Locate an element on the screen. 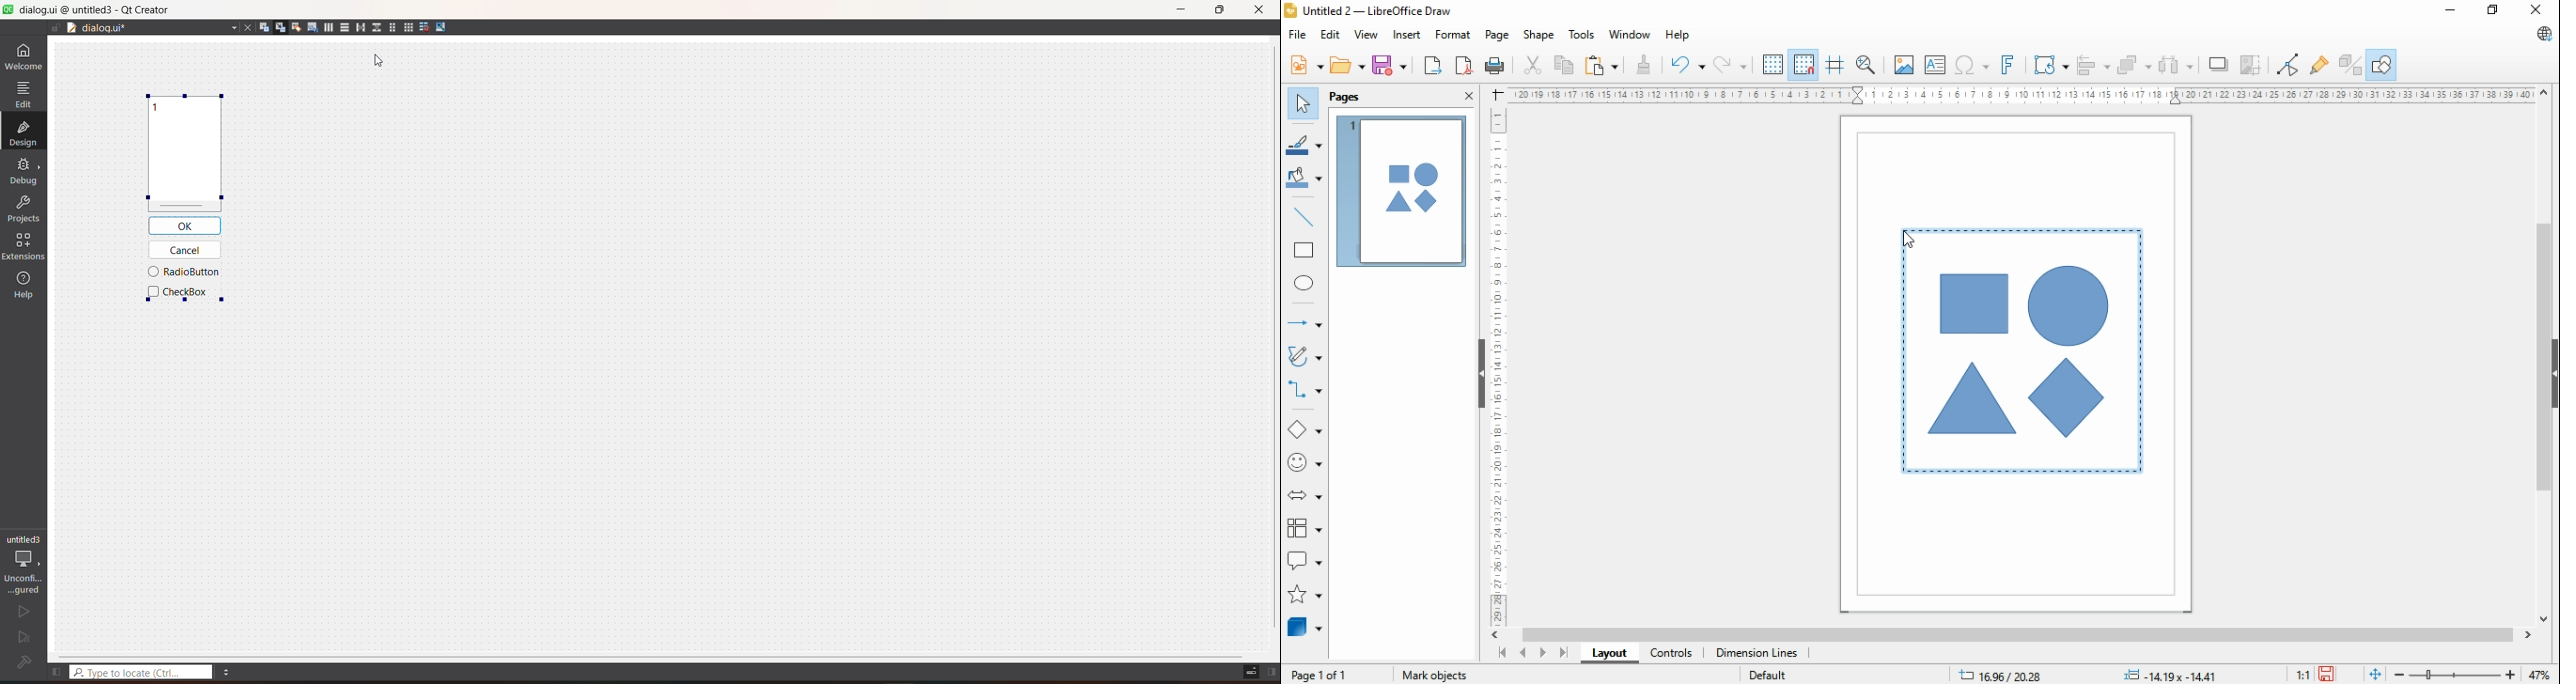  print is located at coordinates (1495, 66).